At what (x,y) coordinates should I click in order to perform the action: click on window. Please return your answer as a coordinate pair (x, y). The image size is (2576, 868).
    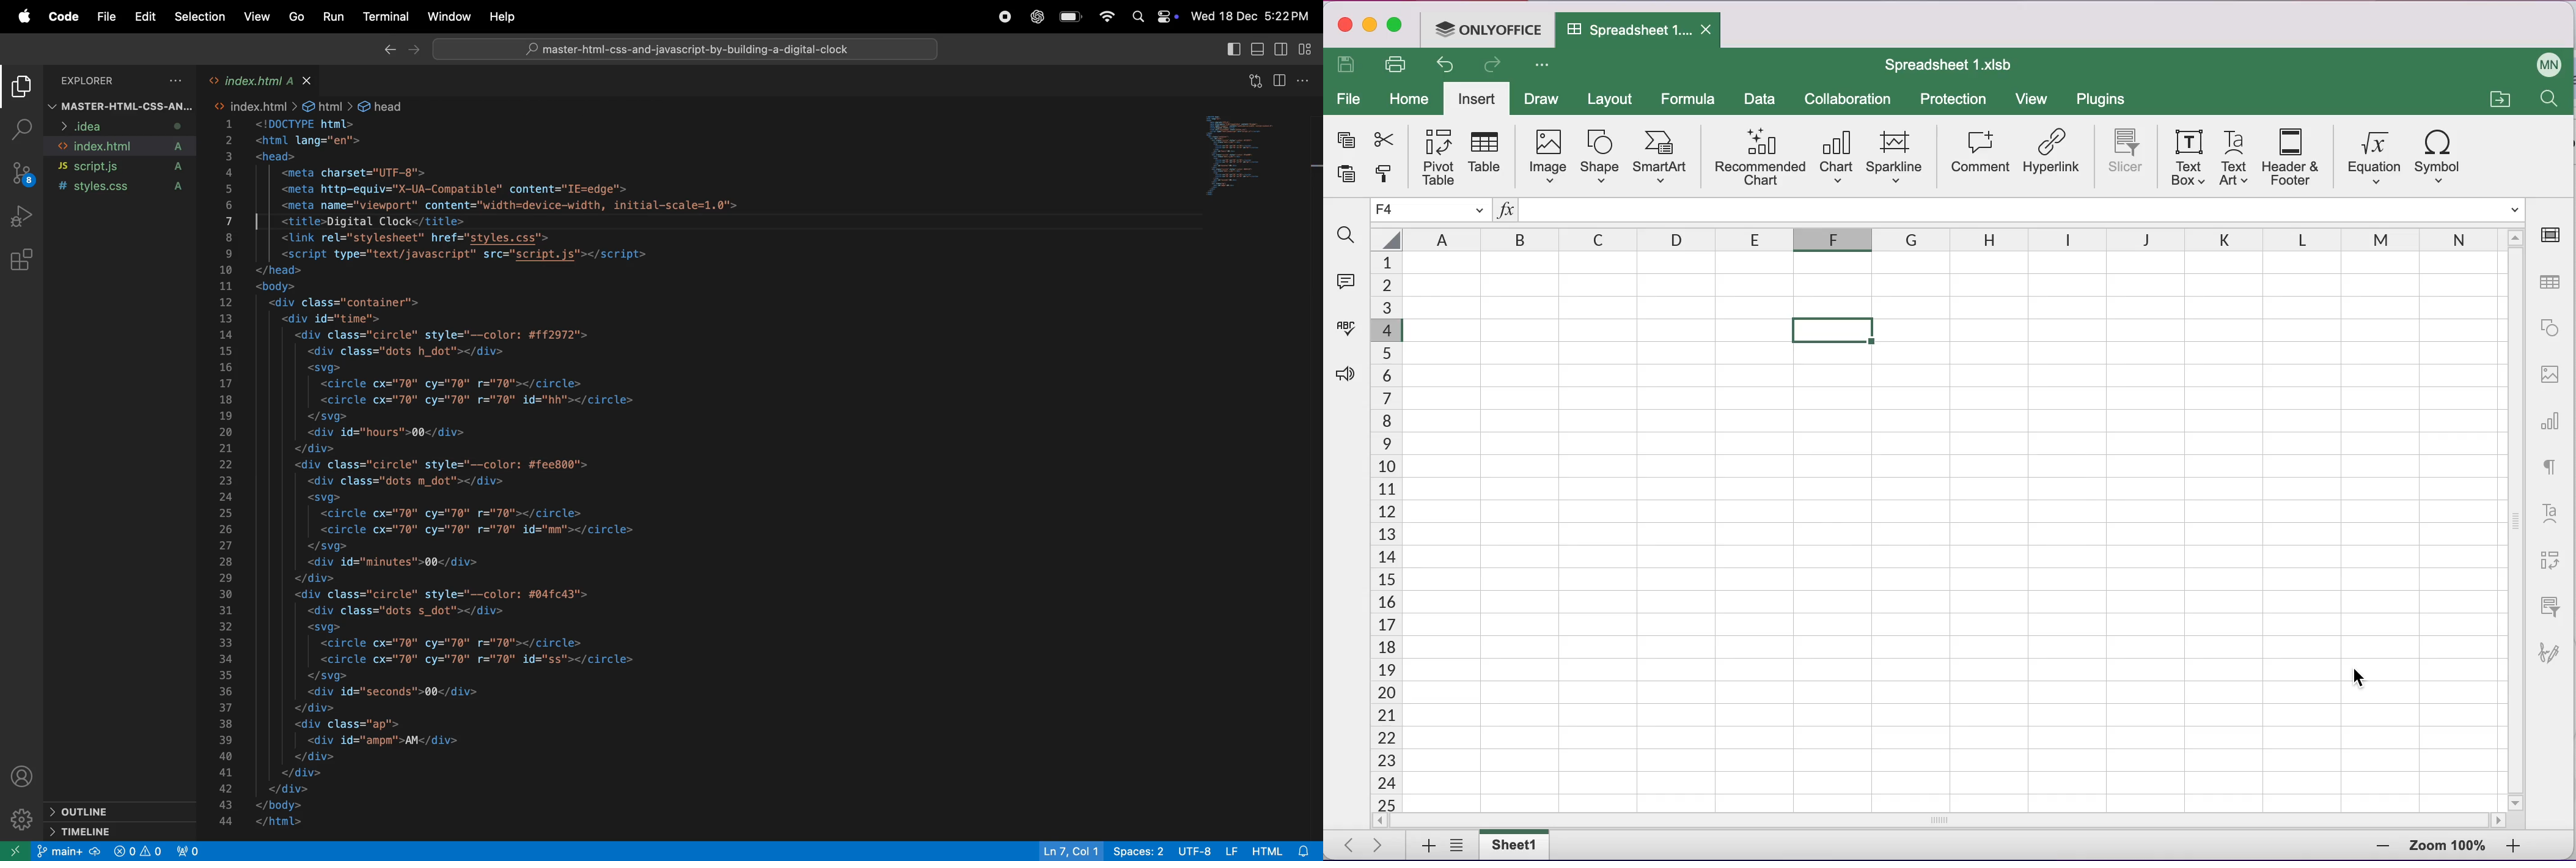
    Looking at the image, I should click on (449, 16).